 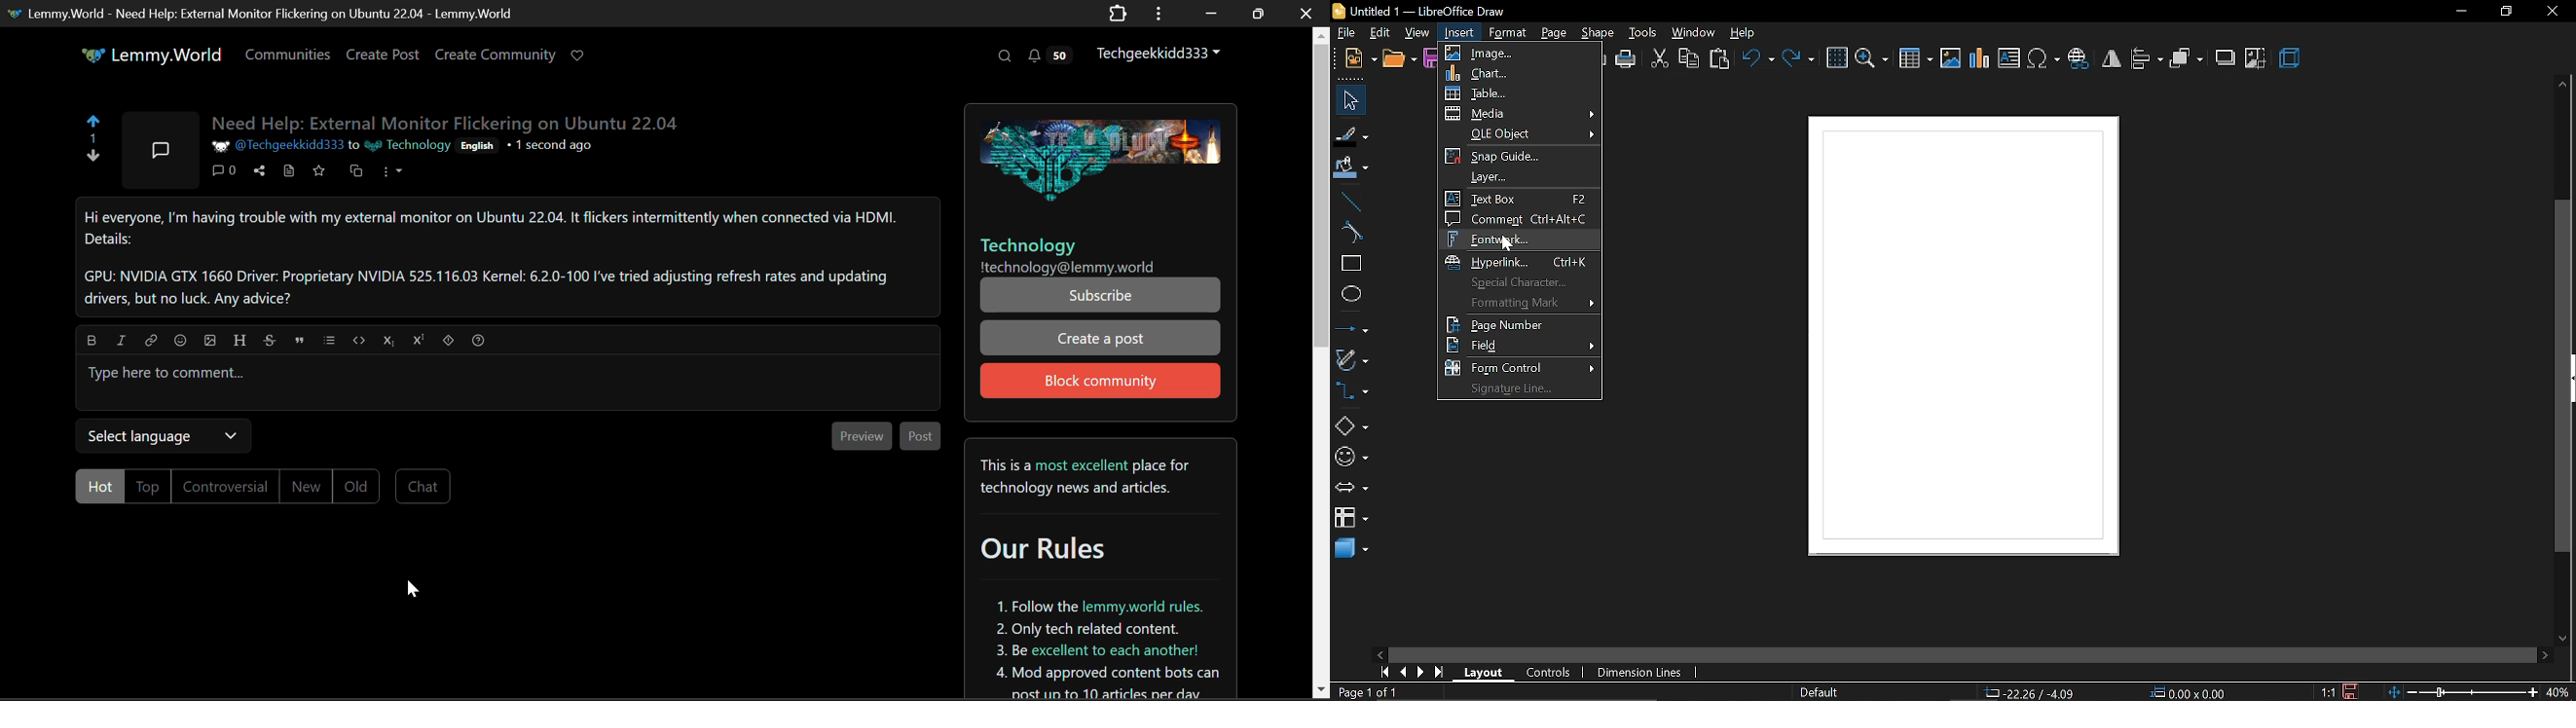 I want to click on previous page, so click(x=1399, y=673).